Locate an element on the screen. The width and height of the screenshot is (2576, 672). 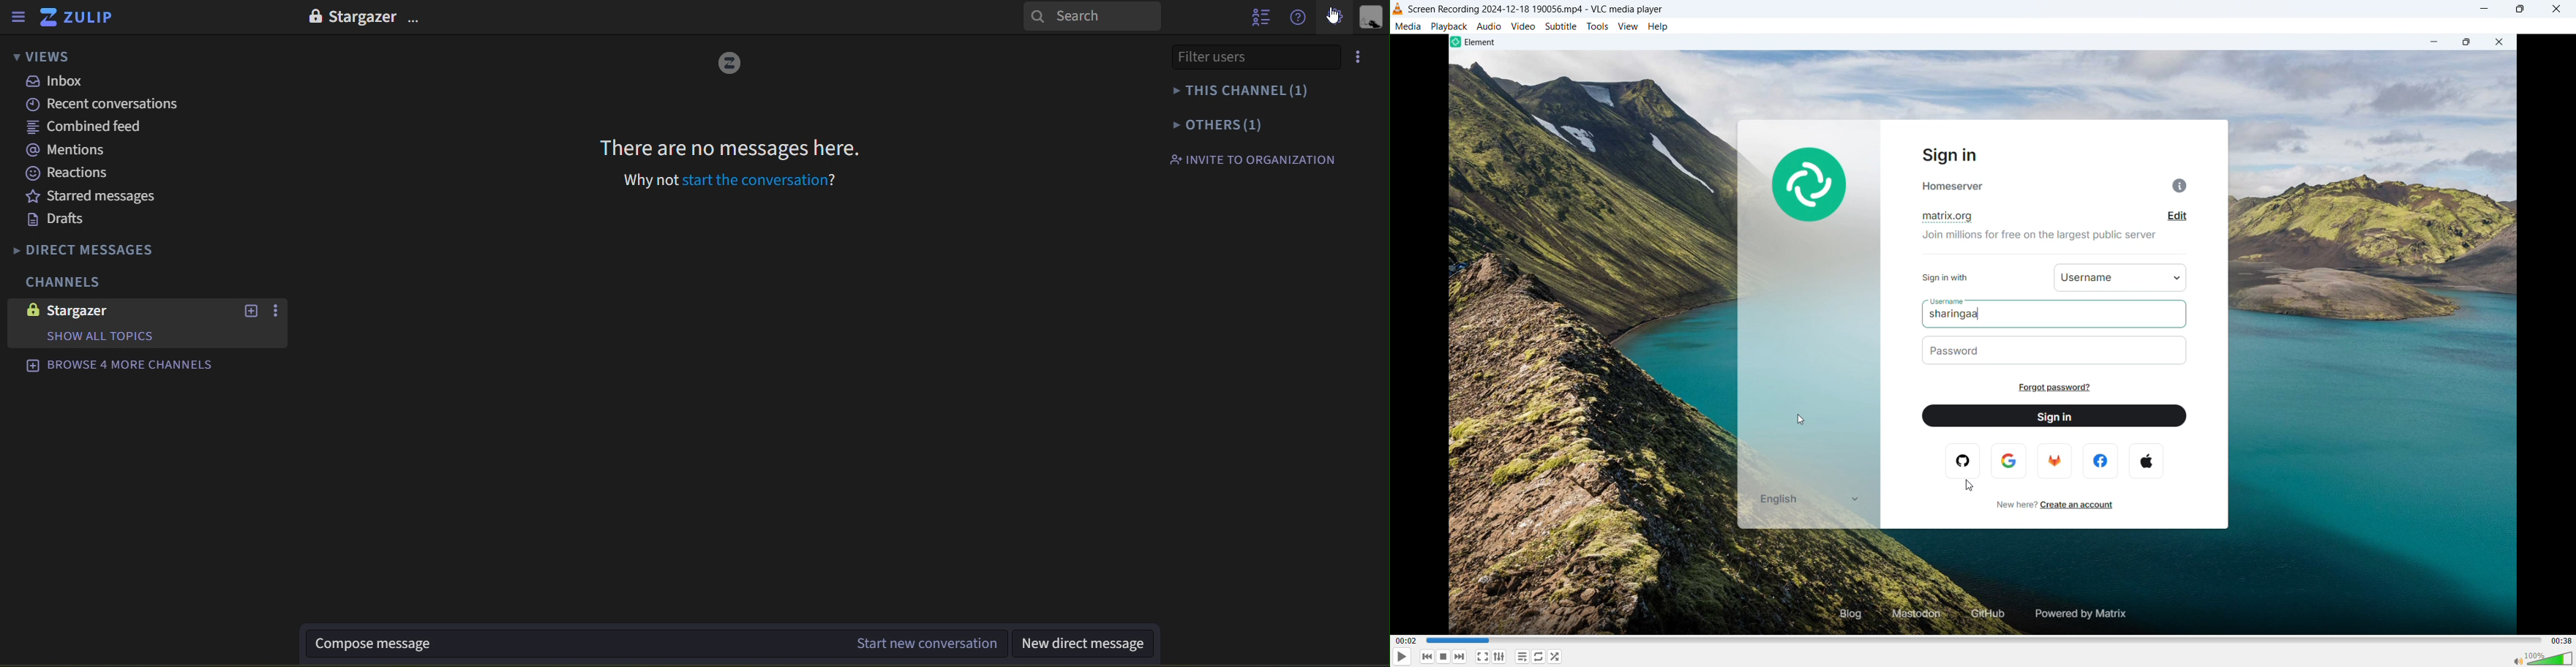
logo is located at coordinates (1398, 9).